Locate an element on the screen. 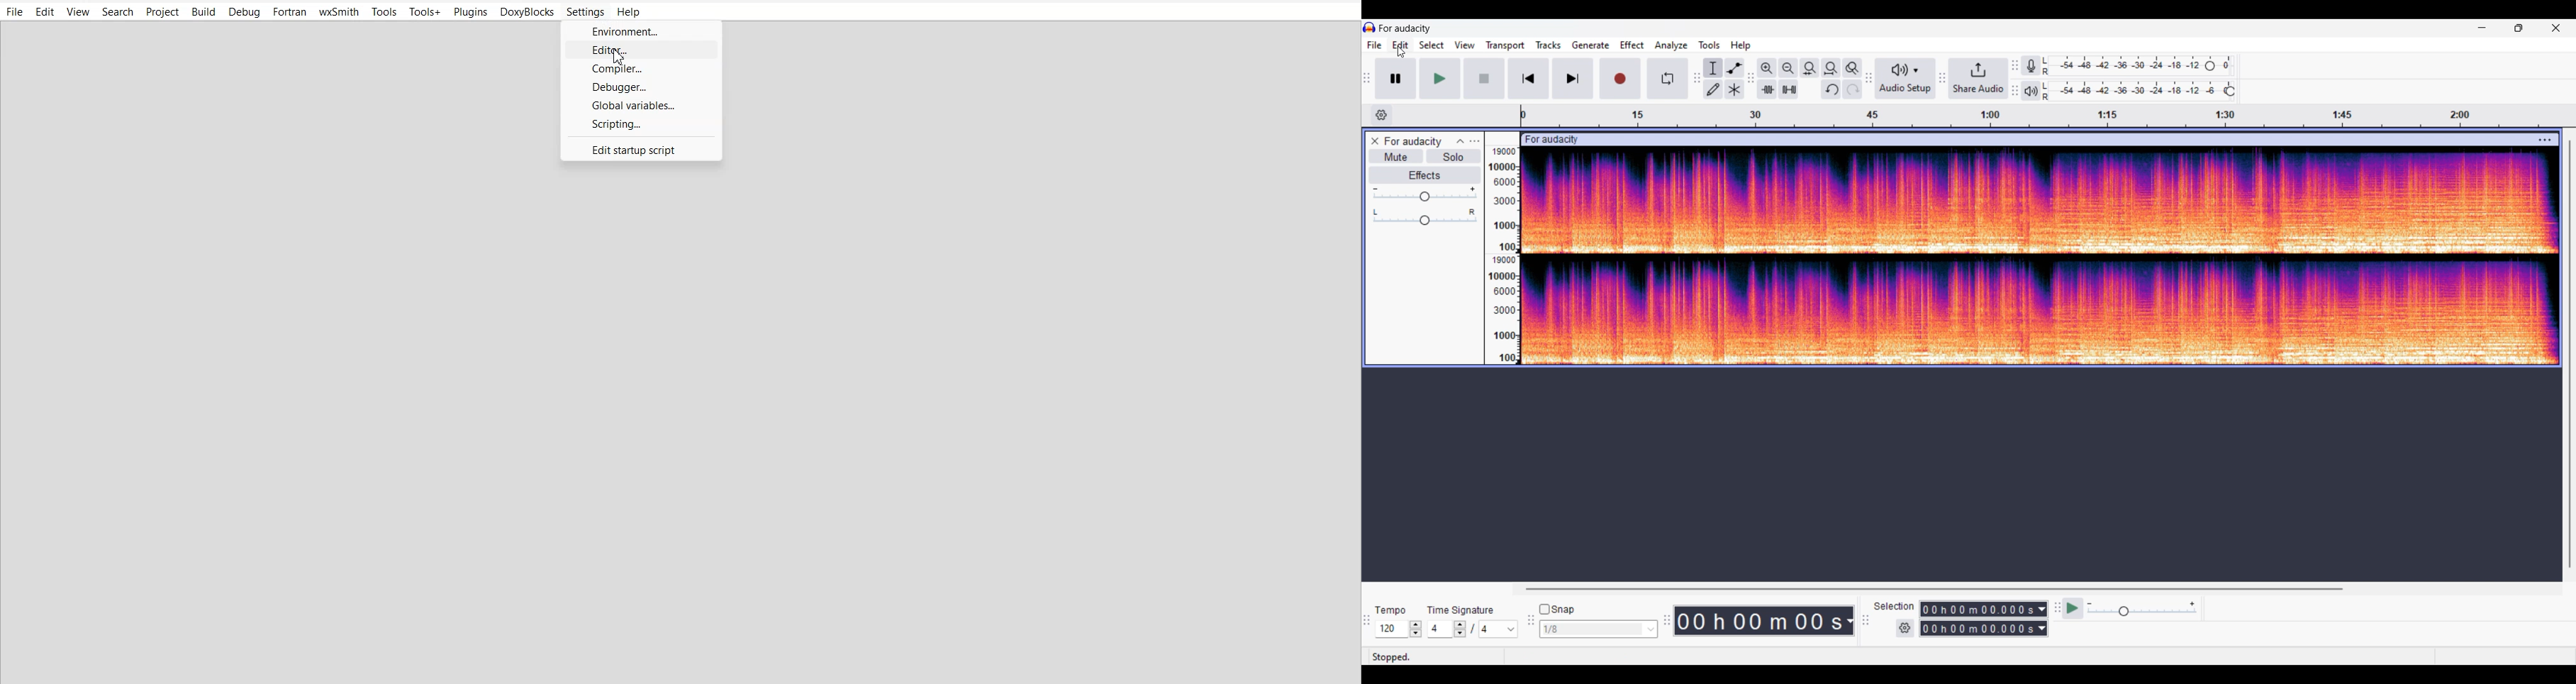 Image resolution: width=2576 pixels, height=700 pixels. Project name is located at coordinates (1405, 28).